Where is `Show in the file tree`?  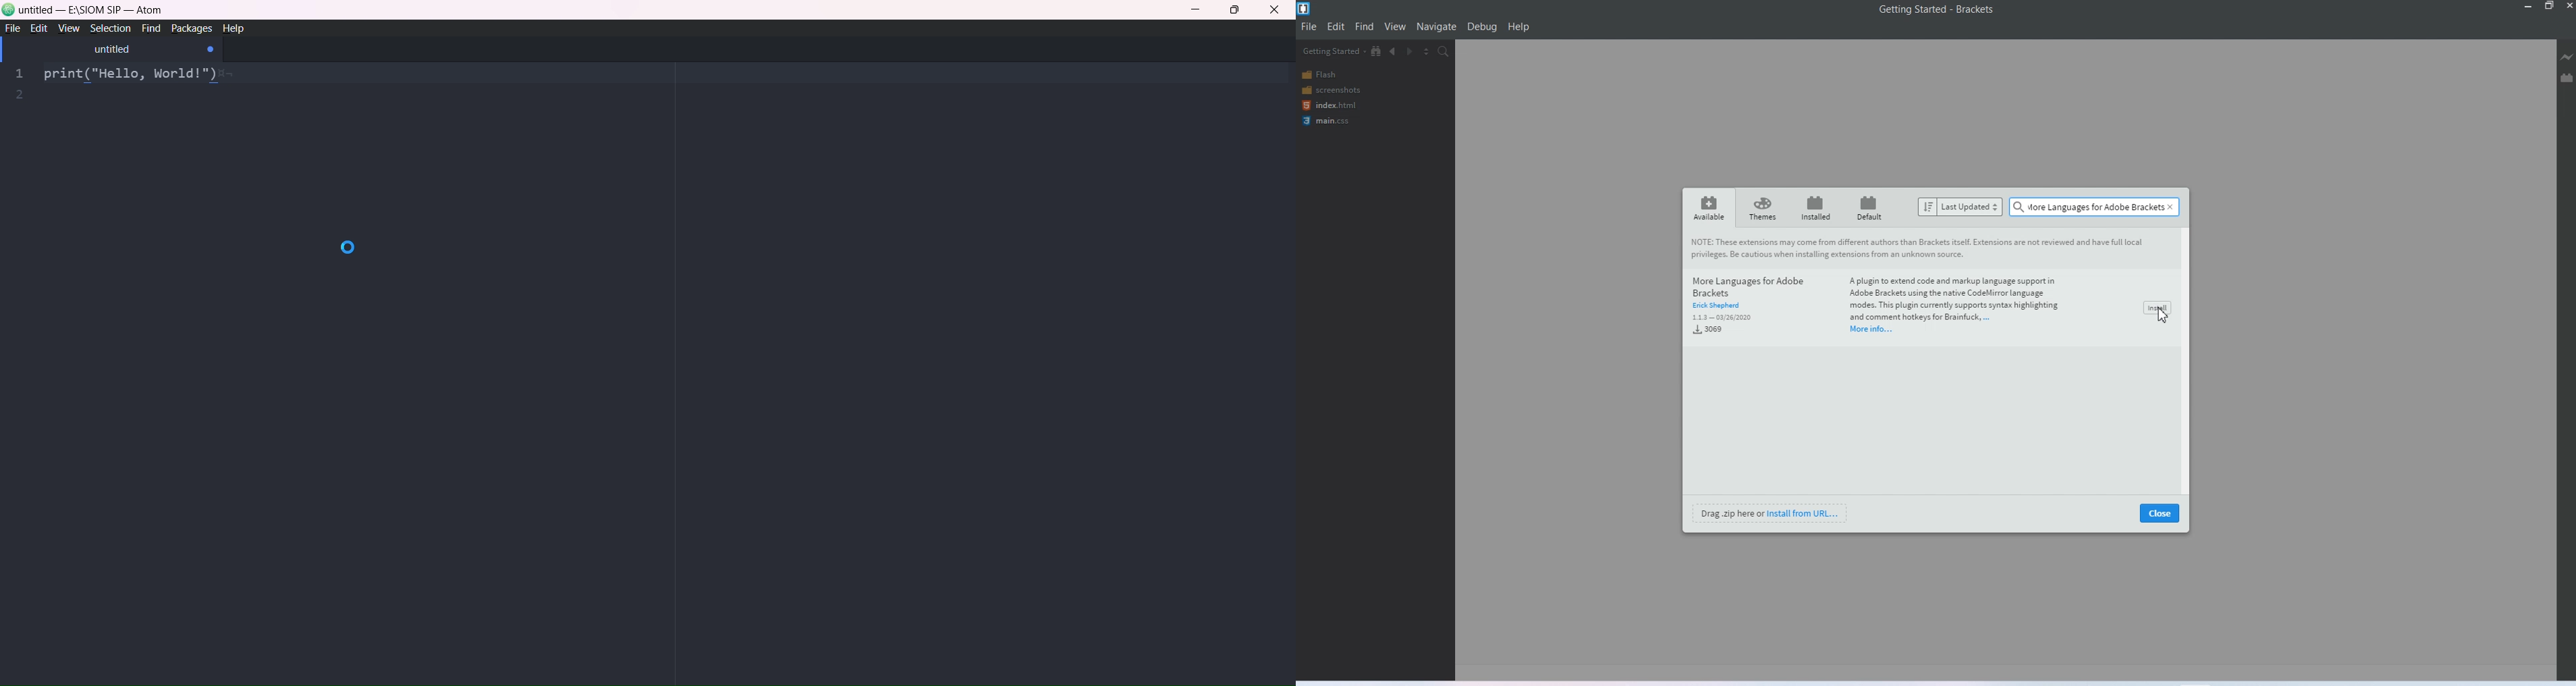 Show in the file tree is located at coordinates (1377, 51).